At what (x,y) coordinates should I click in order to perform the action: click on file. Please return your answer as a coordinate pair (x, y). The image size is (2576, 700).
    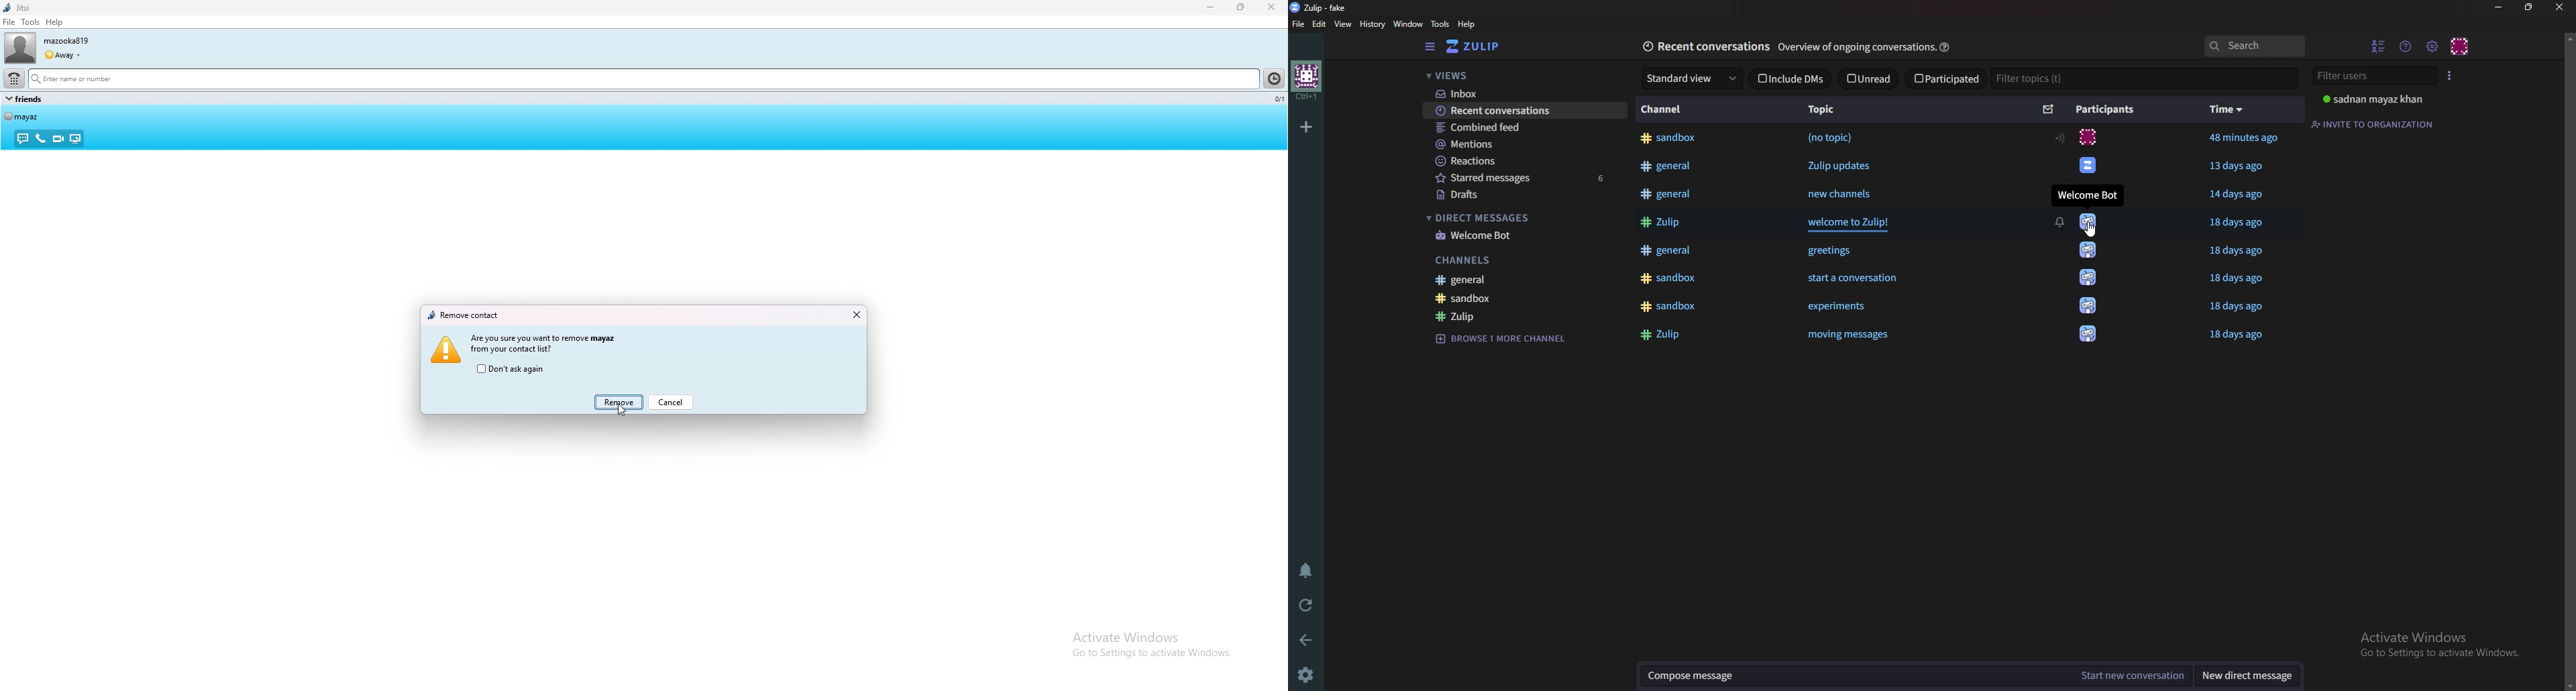
    Looking at the image, I should click on (9, 22).